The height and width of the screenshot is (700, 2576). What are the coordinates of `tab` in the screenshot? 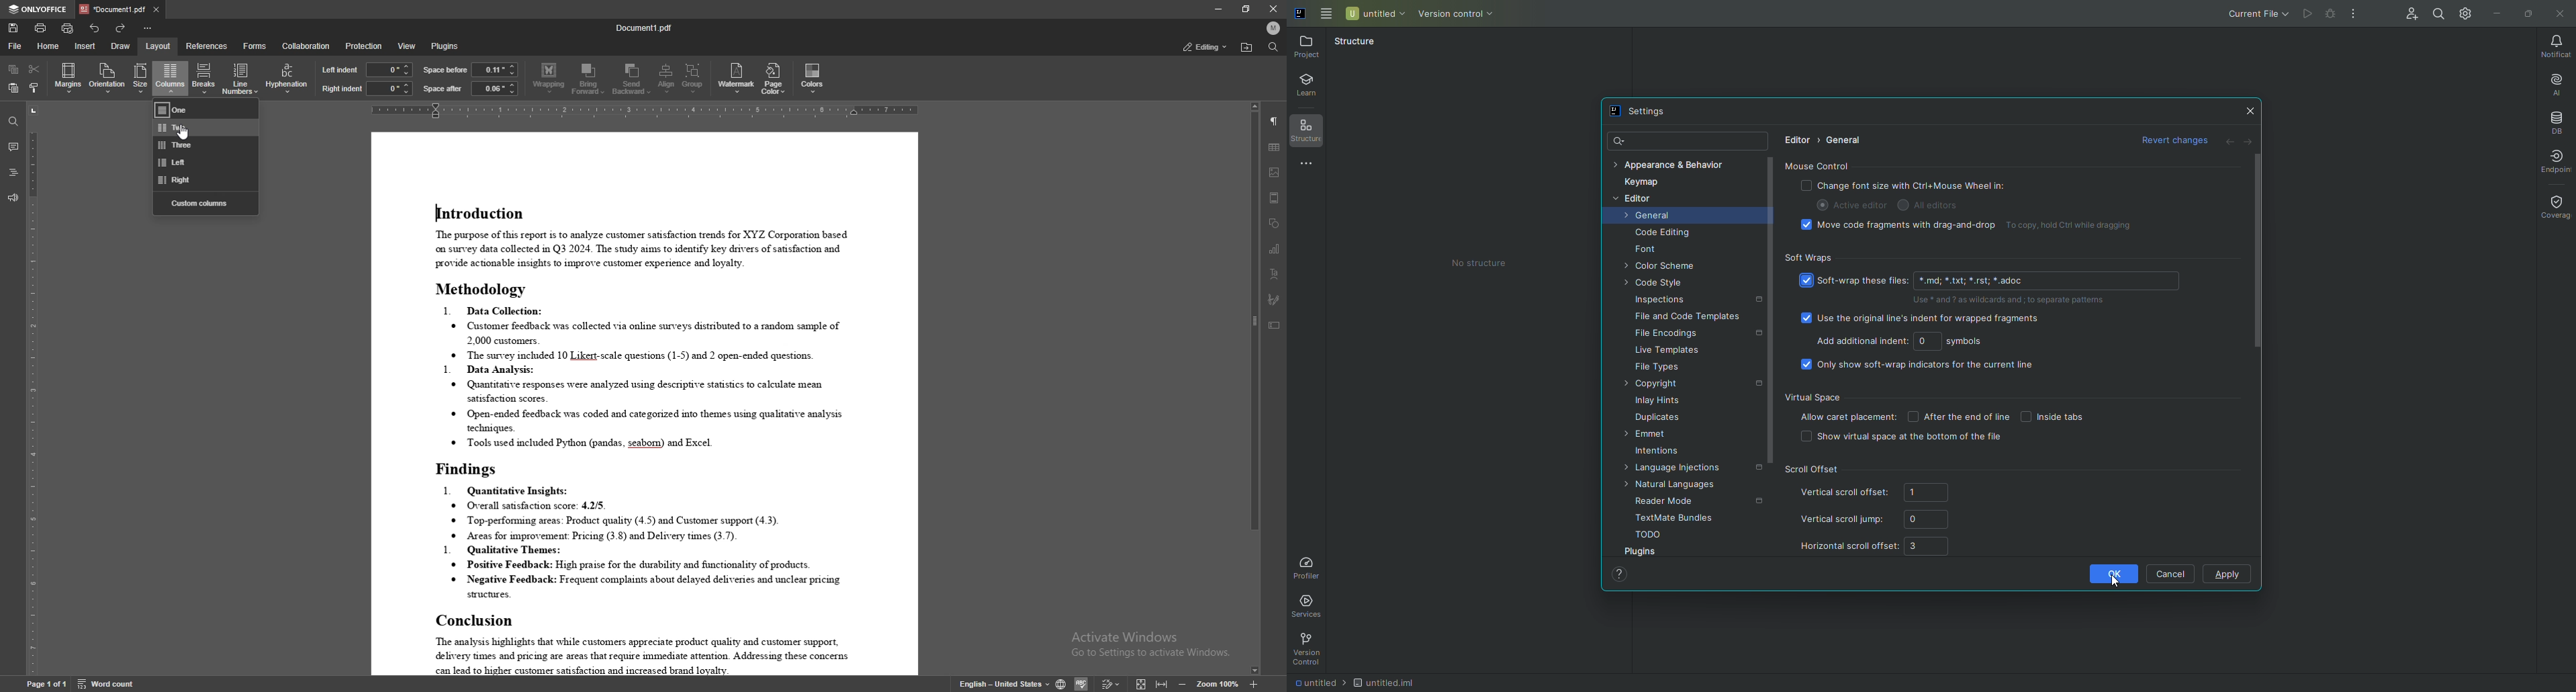 It's located at (112, 9).